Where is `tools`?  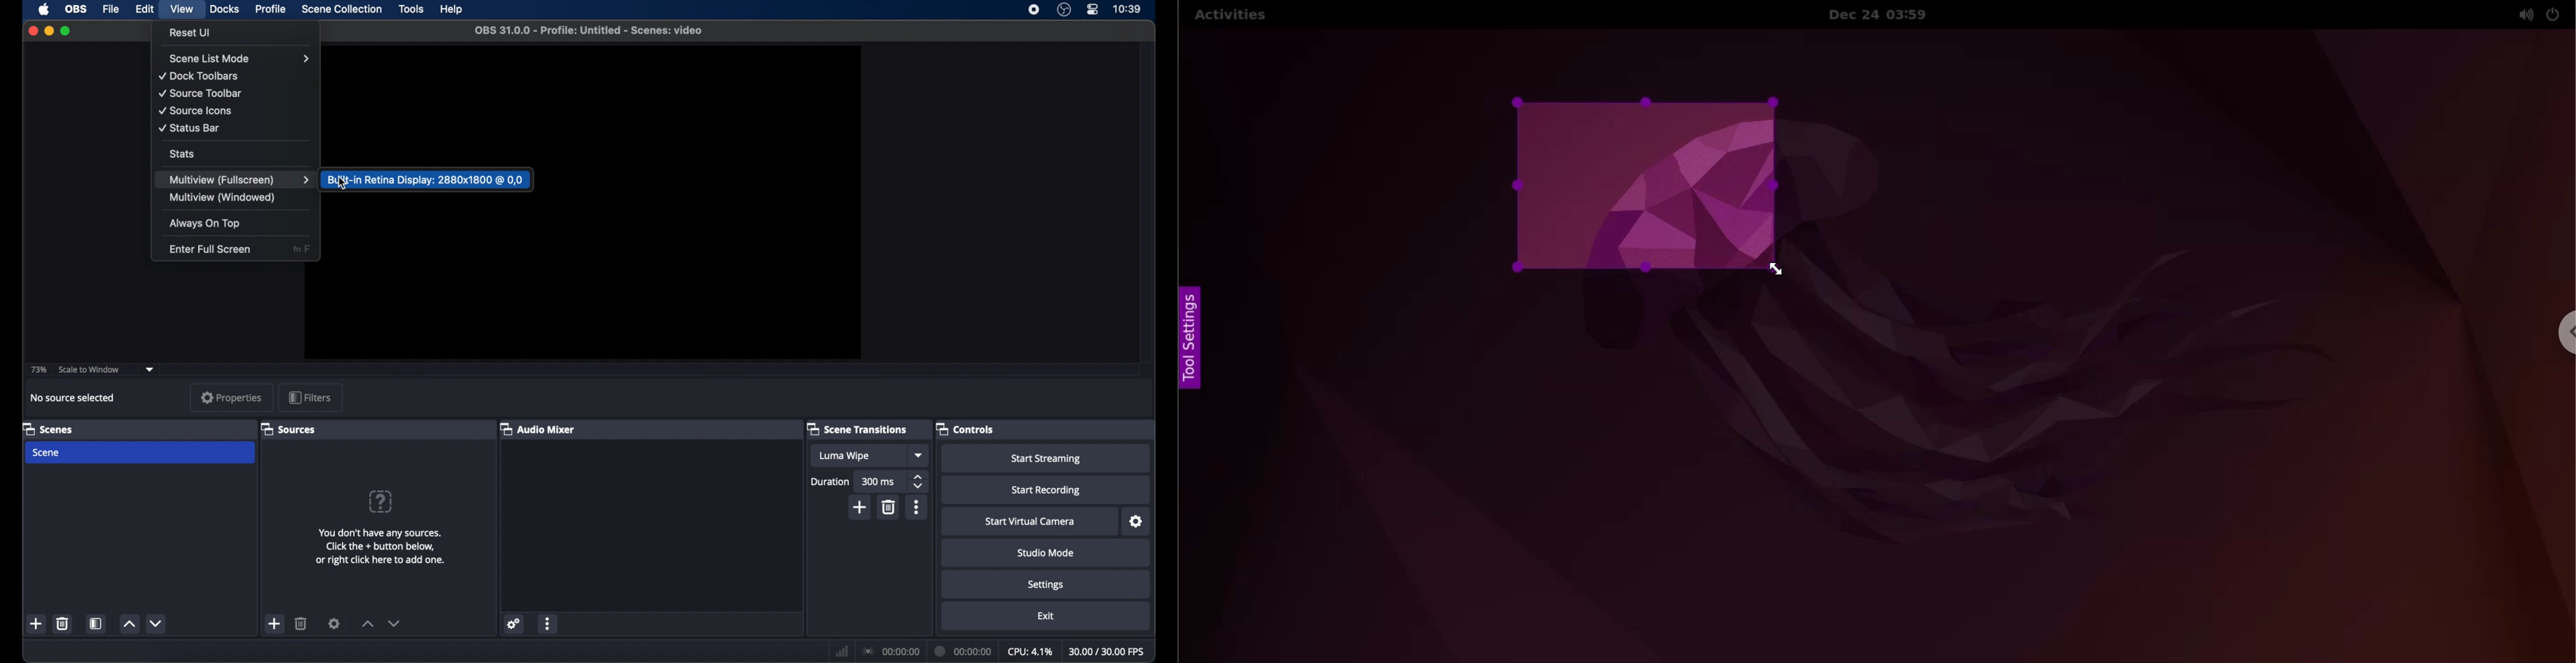
tools is located at coordinates (412, 9).